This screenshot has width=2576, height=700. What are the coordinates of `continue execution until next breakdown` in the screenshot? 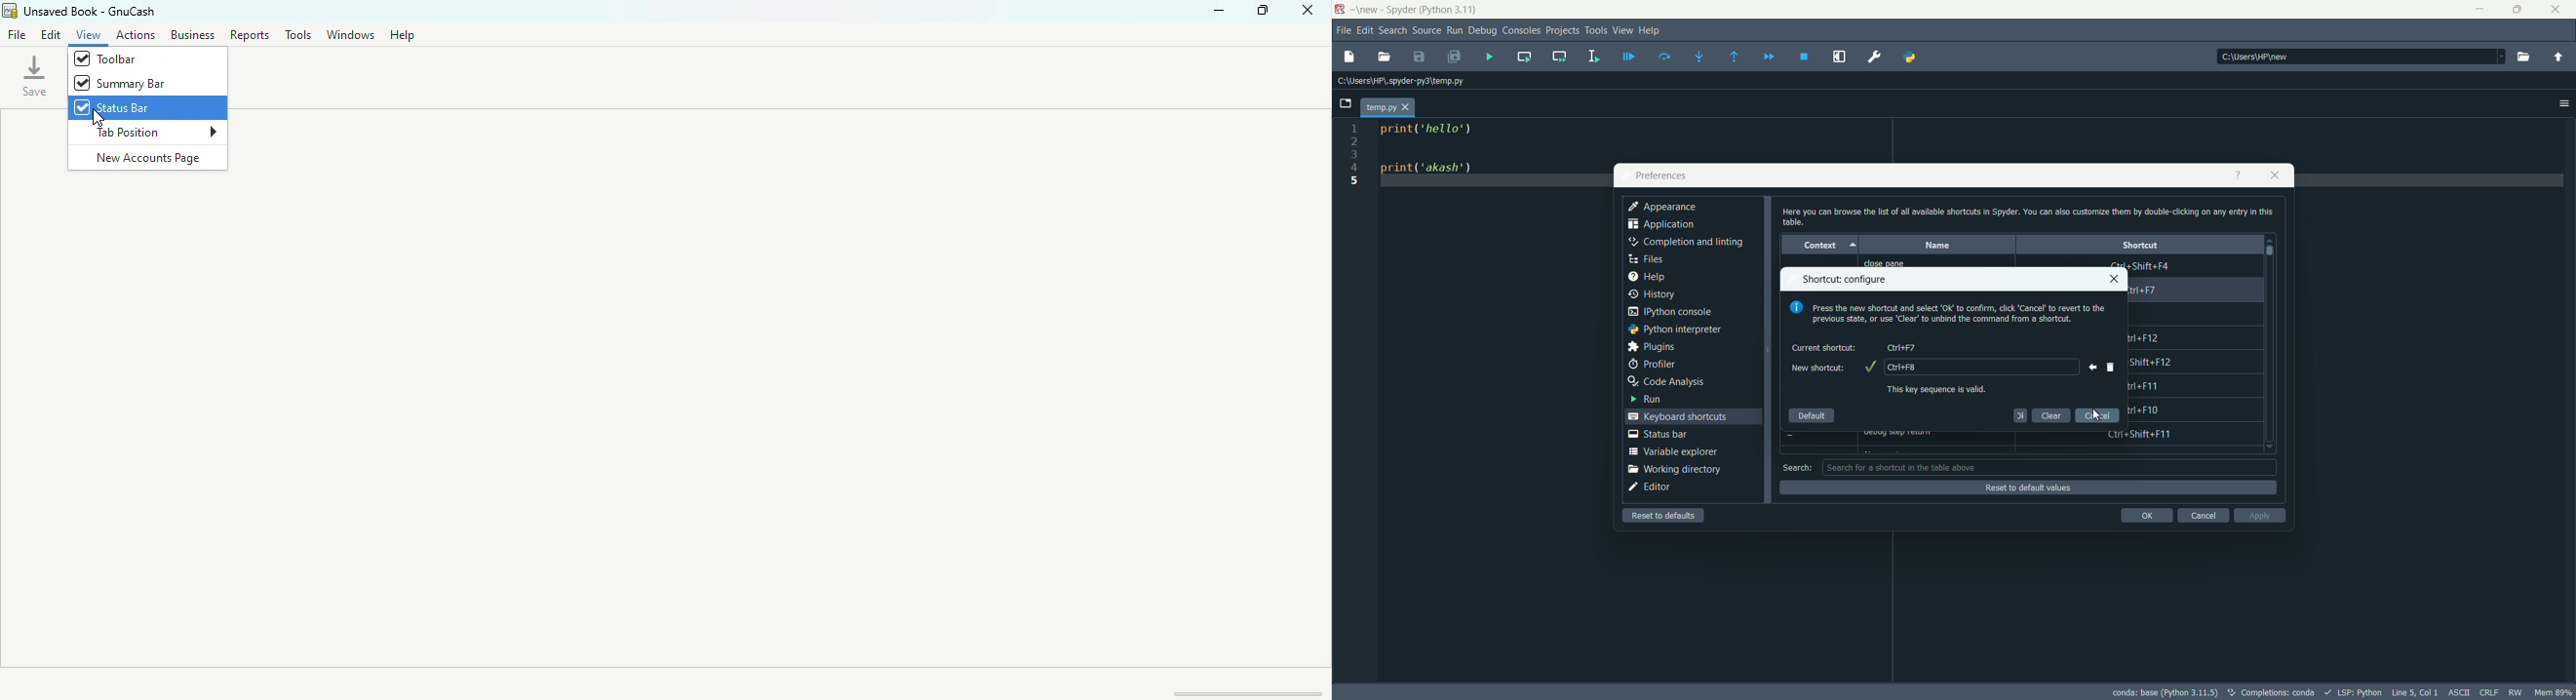 It's located at (1769, 57).